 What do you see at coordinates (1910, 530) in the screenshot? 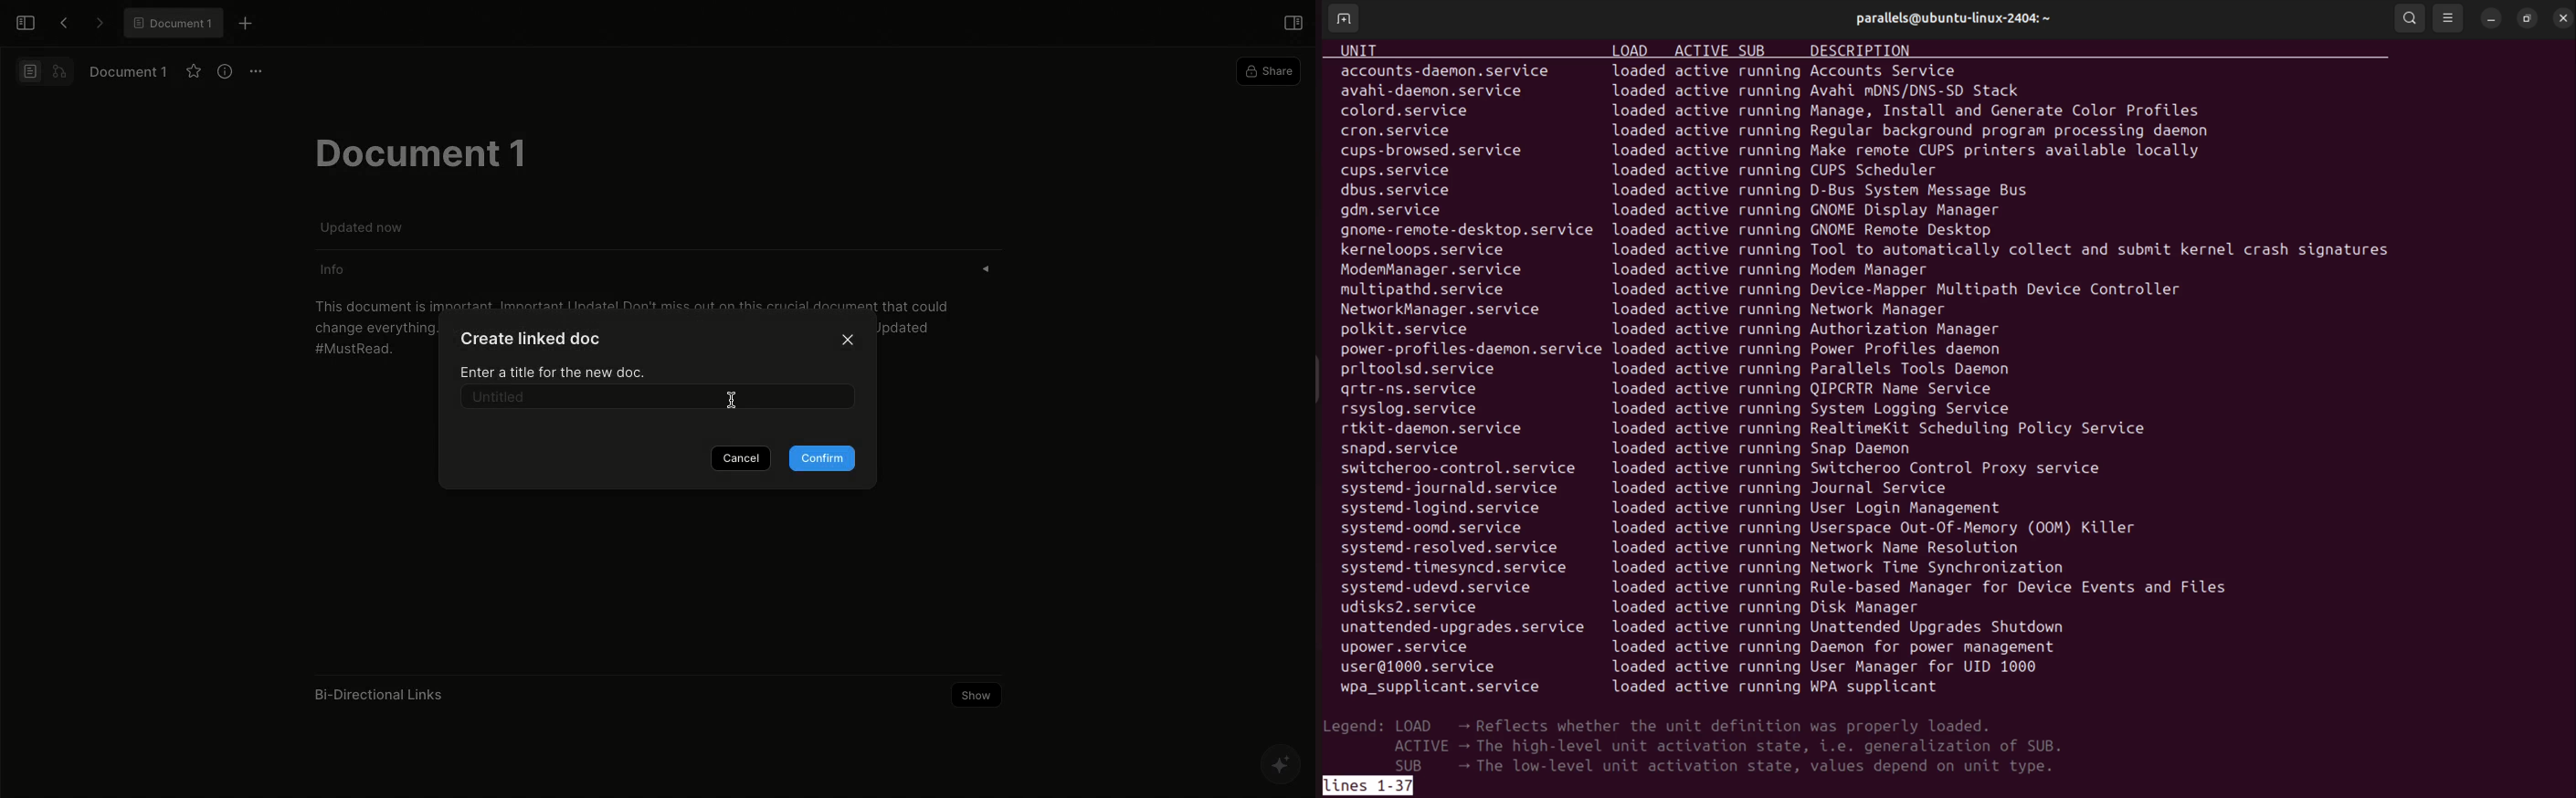
I see `active running ` at bounding box center [1910, 530].